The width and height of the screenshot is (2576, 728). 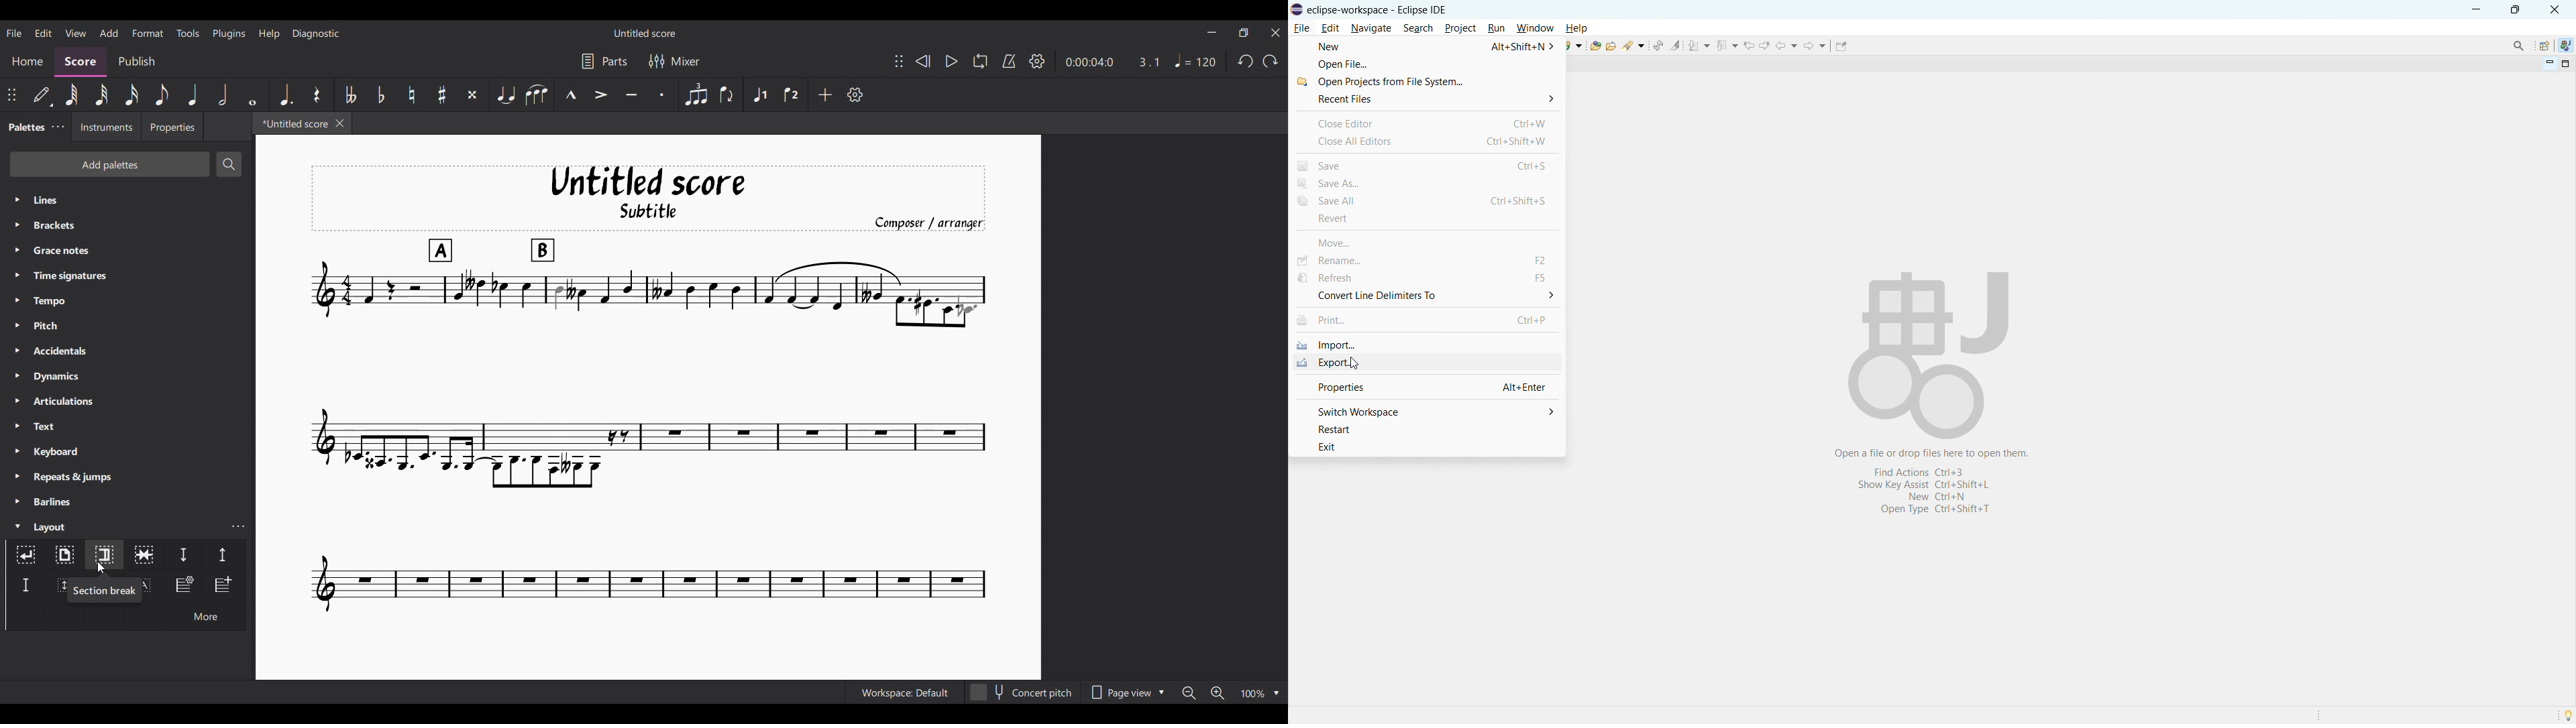 I want to click on Edit menu, so click(x=44, y=34).